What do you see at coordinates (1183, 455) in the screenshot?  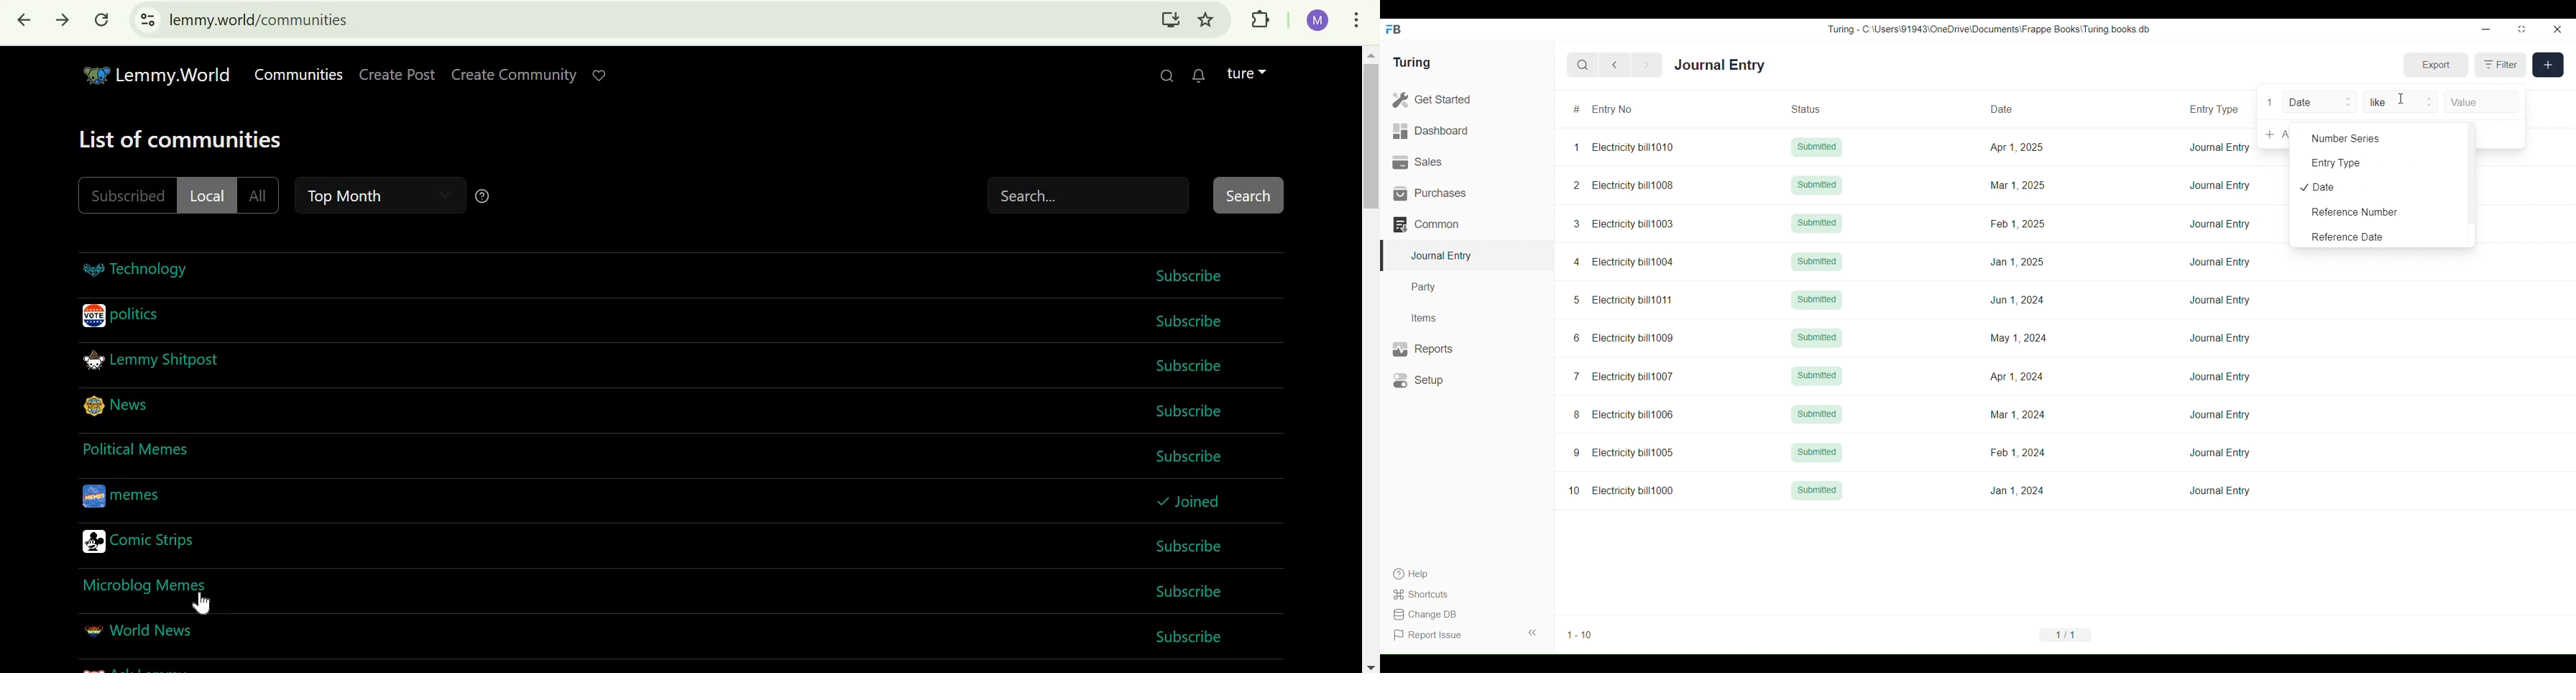 I see `subscribe` at bounding box center [1183, 455].